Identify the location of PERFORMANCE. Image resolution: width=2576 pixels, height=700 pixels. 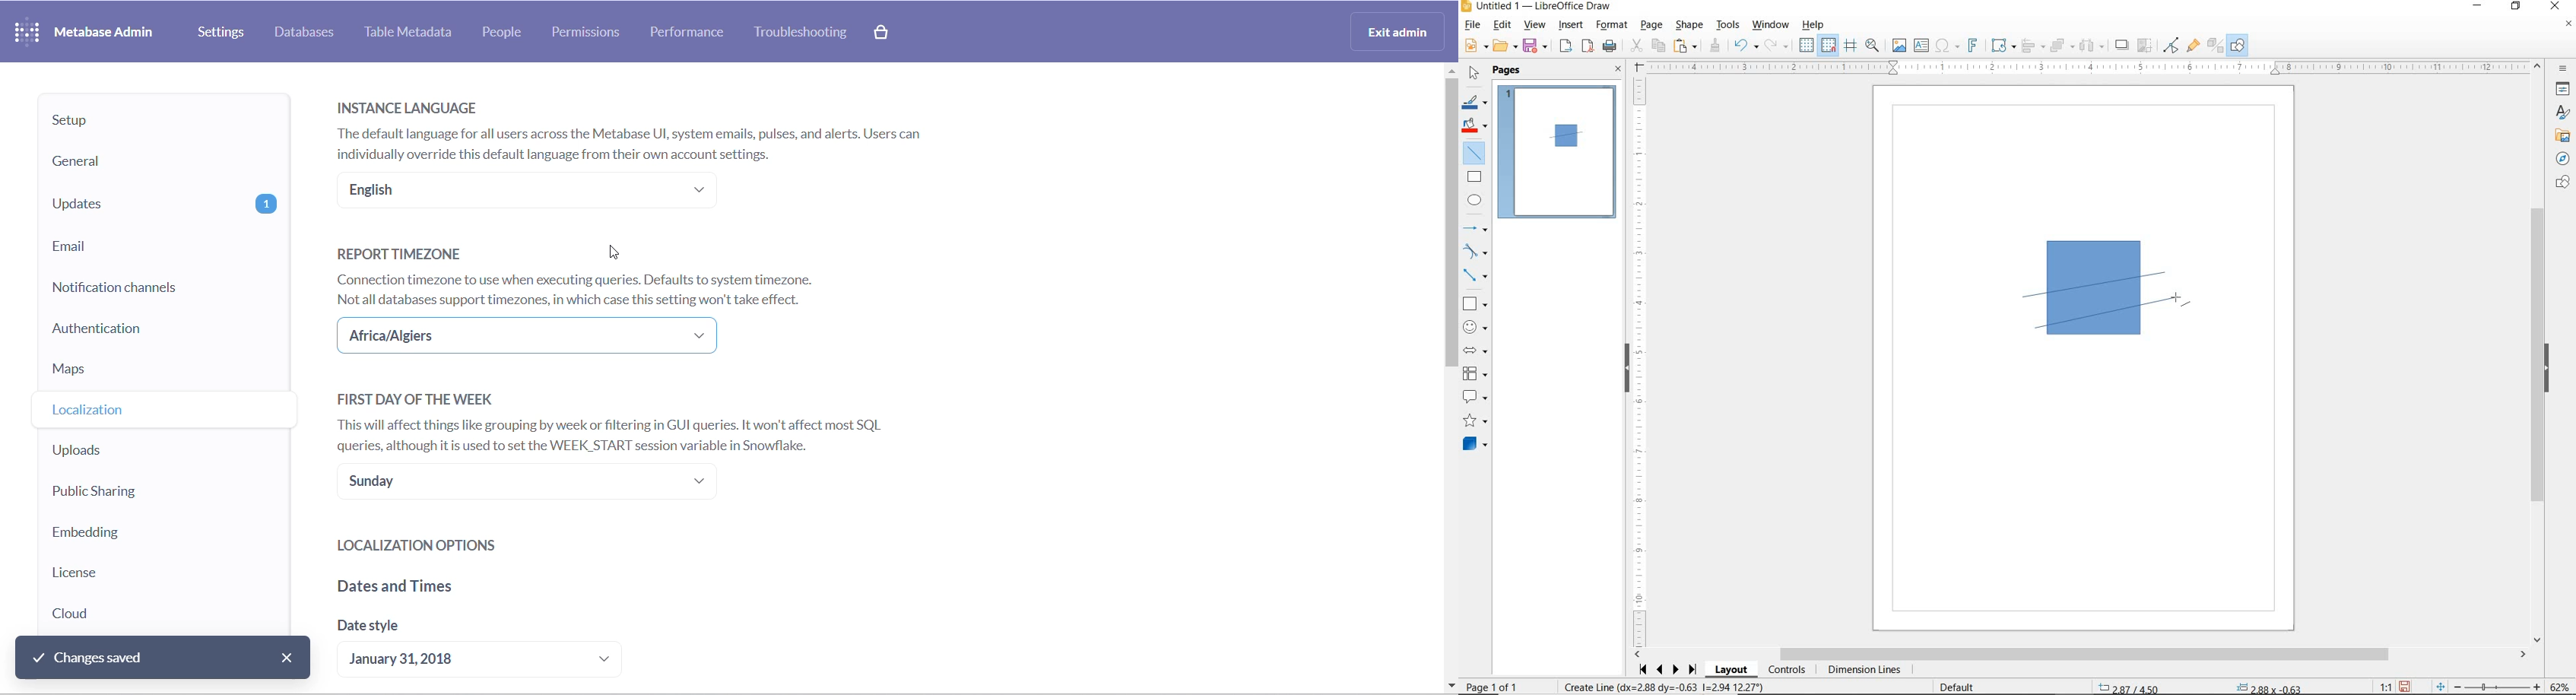
(694, 32).